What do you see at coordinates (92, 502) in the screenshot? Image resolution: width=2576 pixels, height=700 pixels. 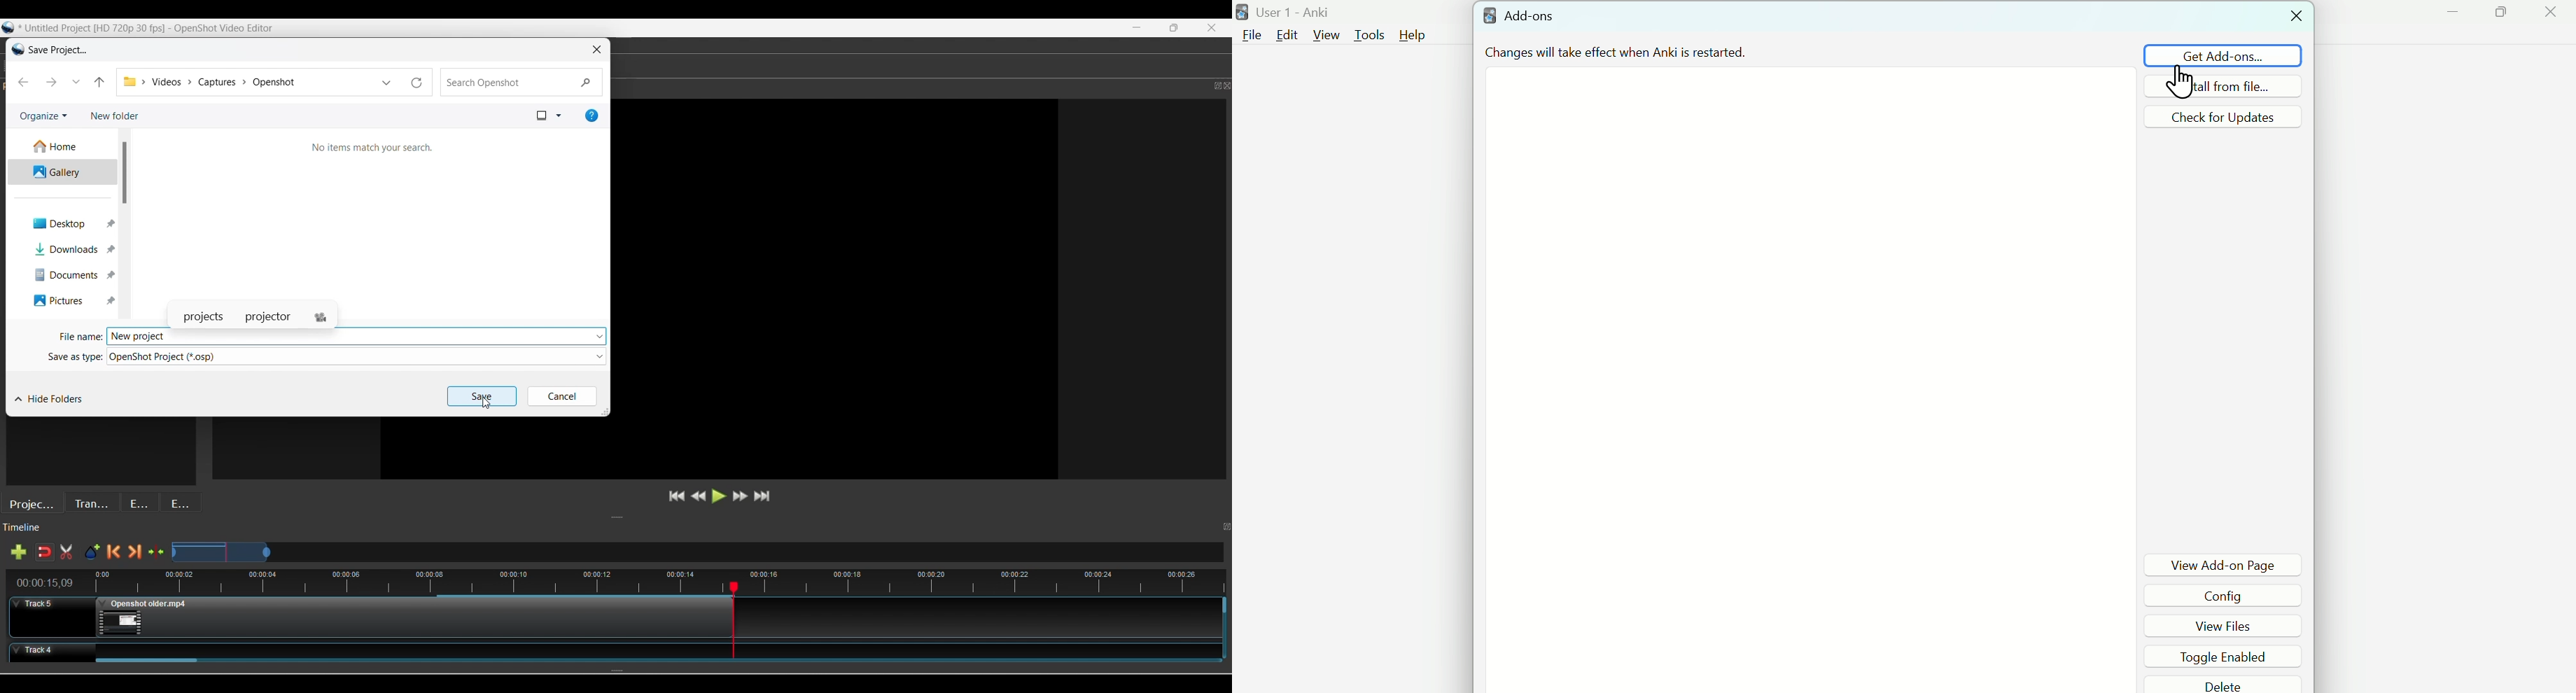 I see `Transitions` at bounding box center [92, 502].